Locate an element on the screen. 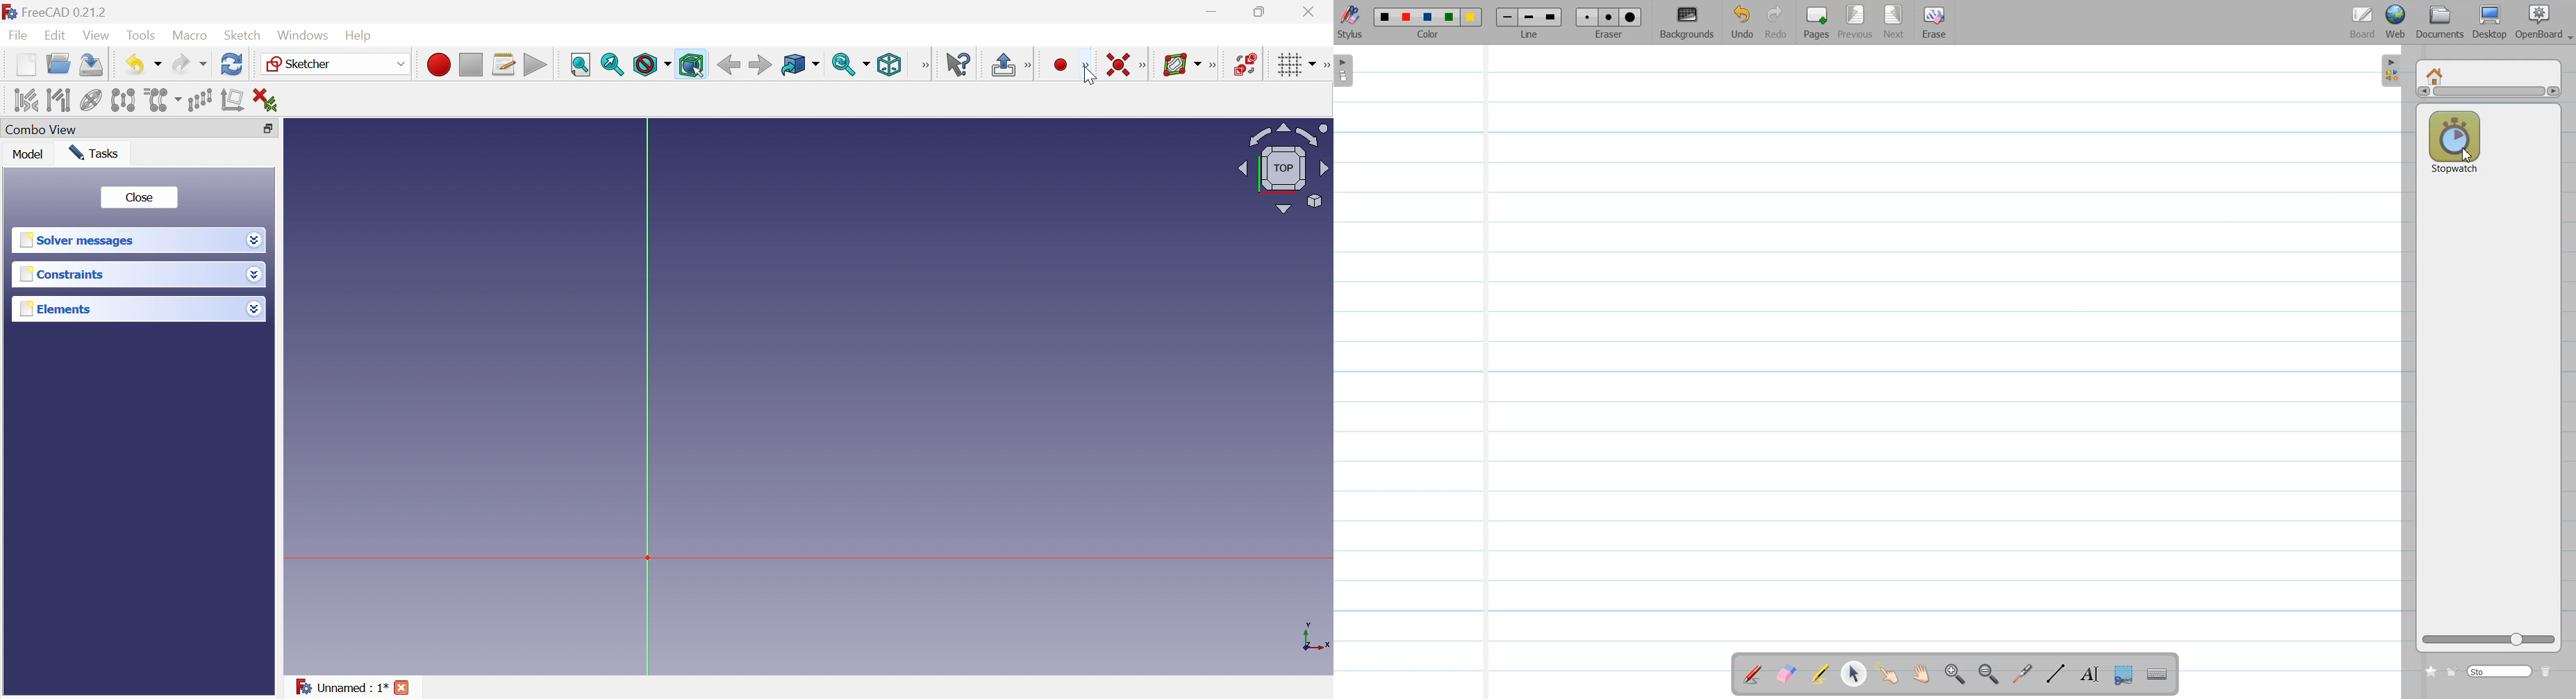 Image resolution: width=2576 pixels, height=700 pixels. Leave sketch is located at coordinates (1004, 65).